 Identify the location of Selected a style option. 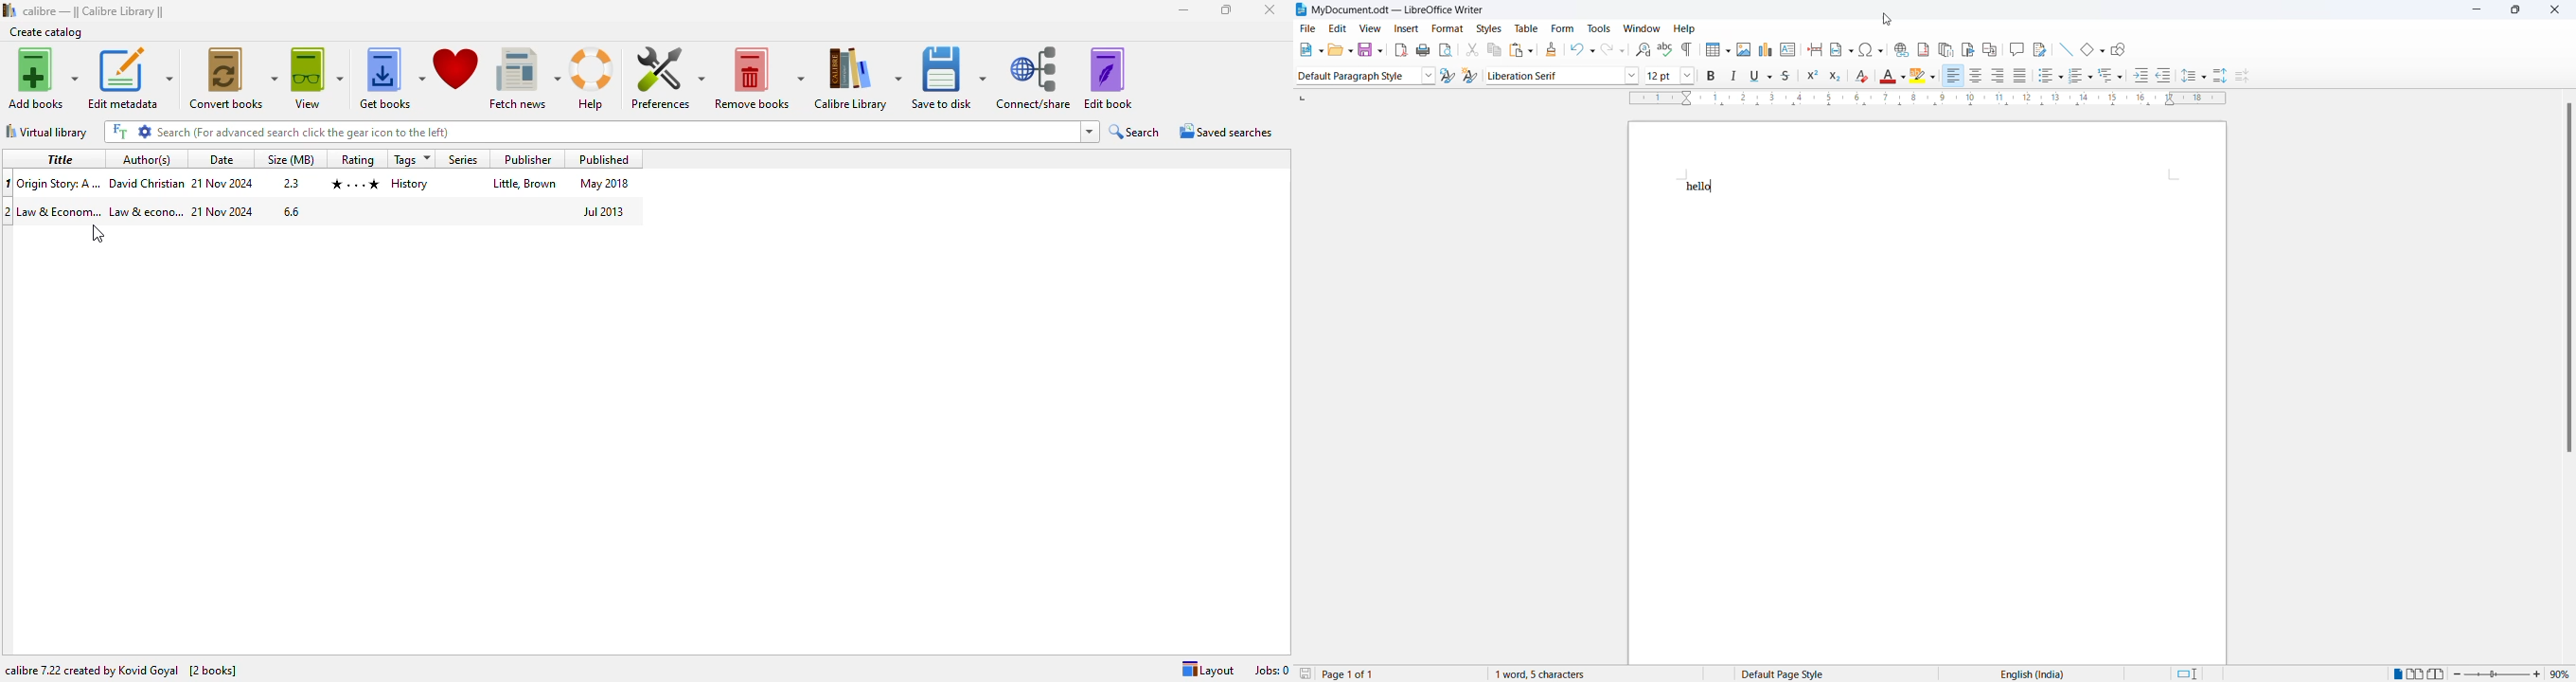
(1355, 76).